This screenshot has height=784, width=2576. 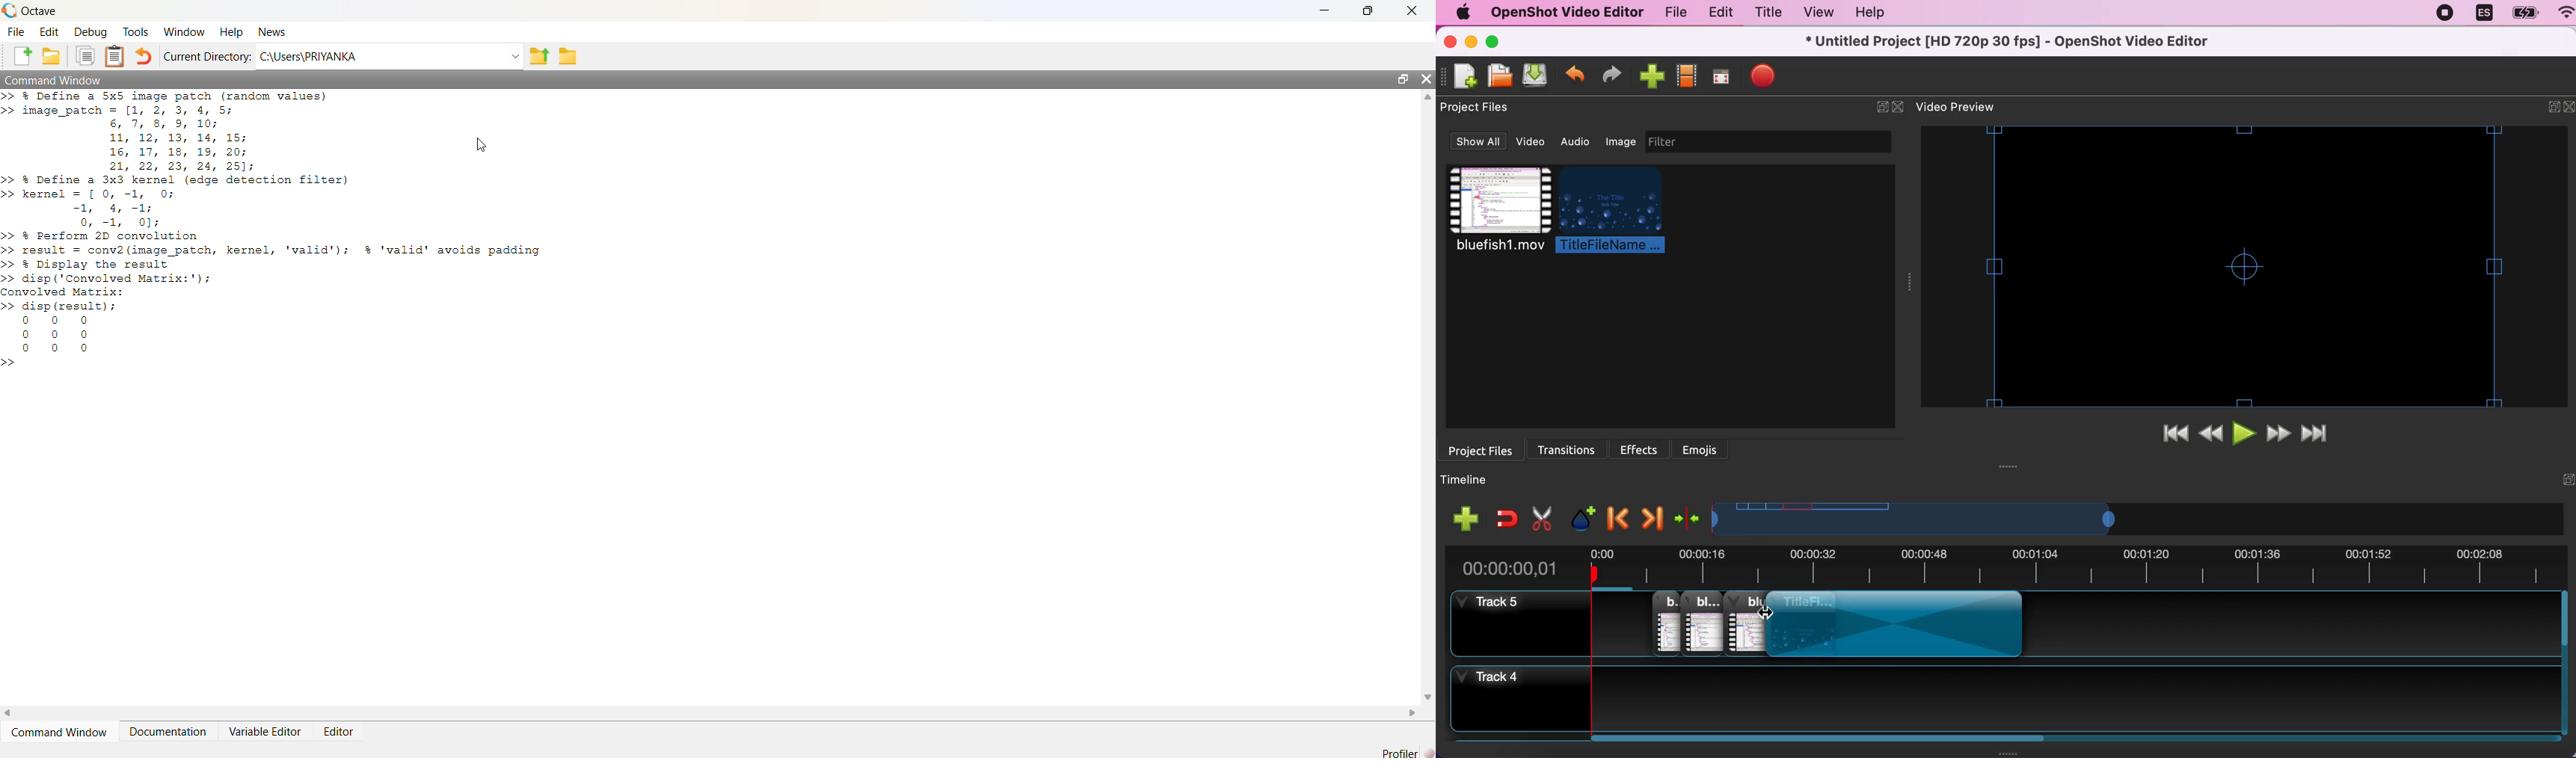 What do you see at coordinates (513, 55) in the screenshot?
I see `Dropdown` at bounding box center [513, 55].